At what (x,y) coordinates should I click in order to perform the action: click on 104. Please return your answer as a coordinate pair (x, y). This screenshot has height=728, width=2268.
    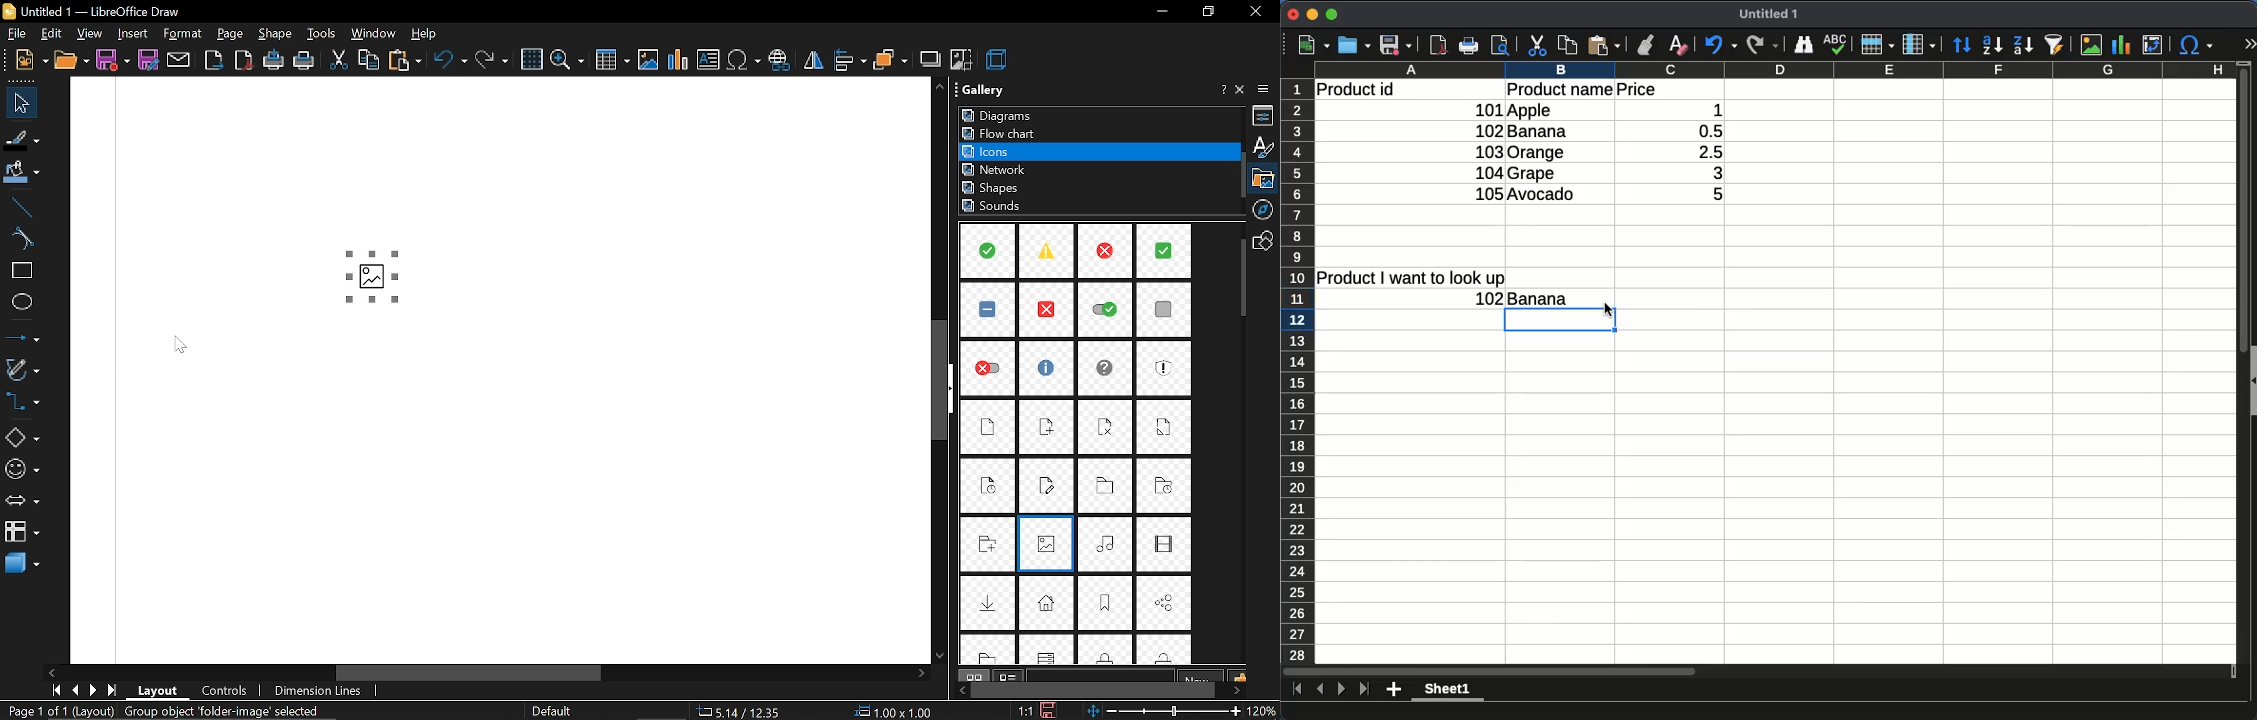
    Looking at the image, I should click on (1490, 173).